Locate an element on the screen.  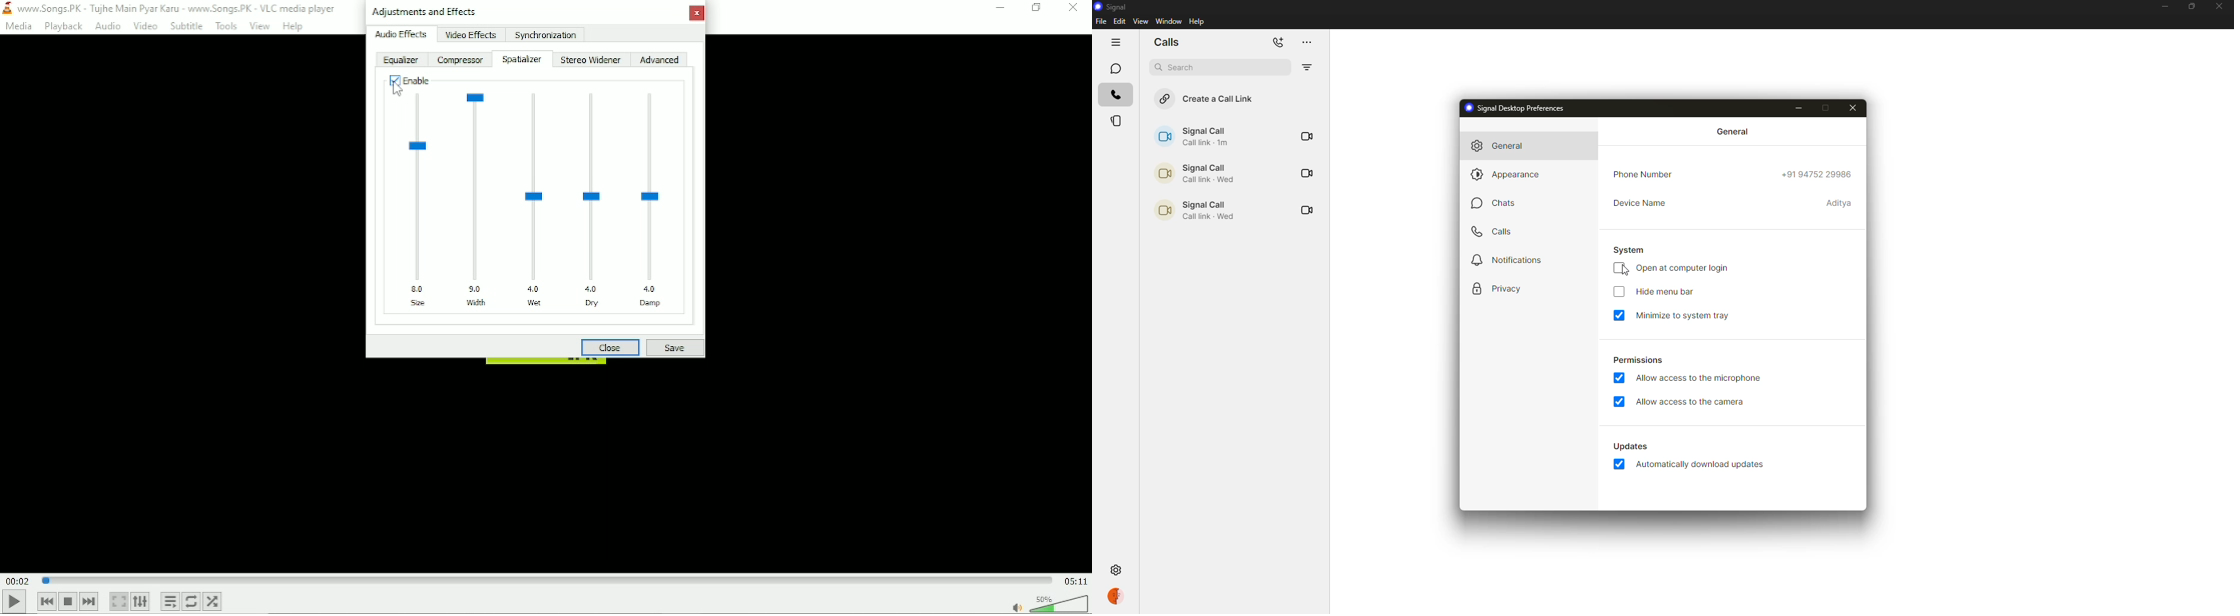
allow access to microphone is located at coordinates (1698, 378).